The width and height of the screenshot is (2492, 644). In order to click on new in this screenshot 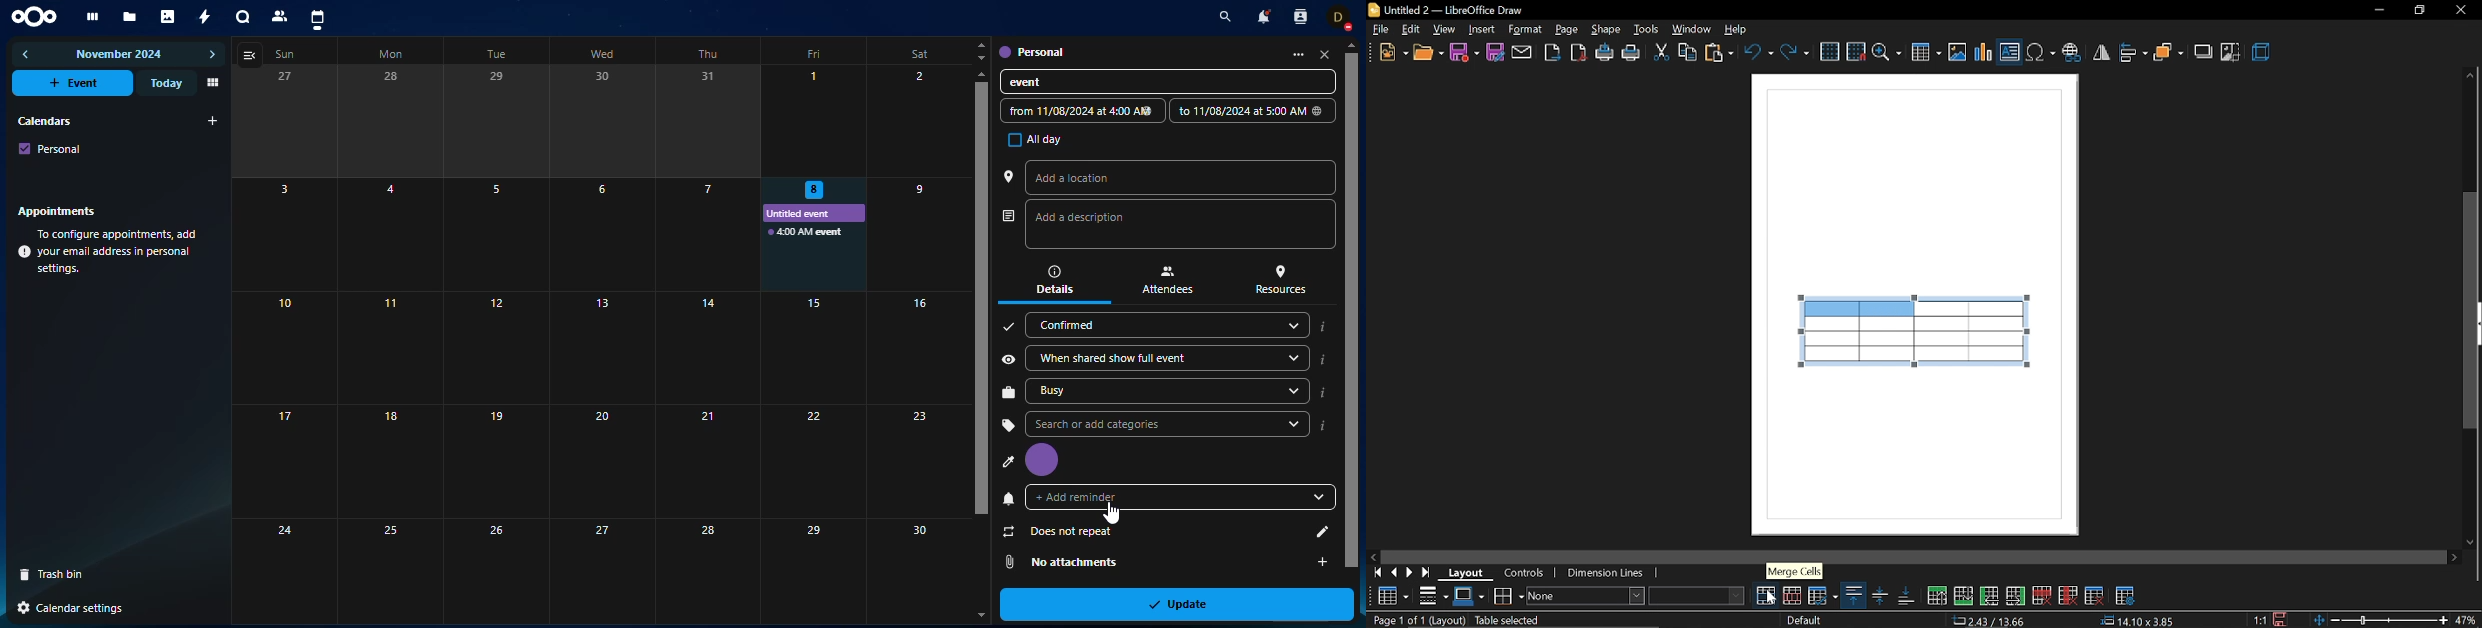, I will do `click(1388, 51)`.